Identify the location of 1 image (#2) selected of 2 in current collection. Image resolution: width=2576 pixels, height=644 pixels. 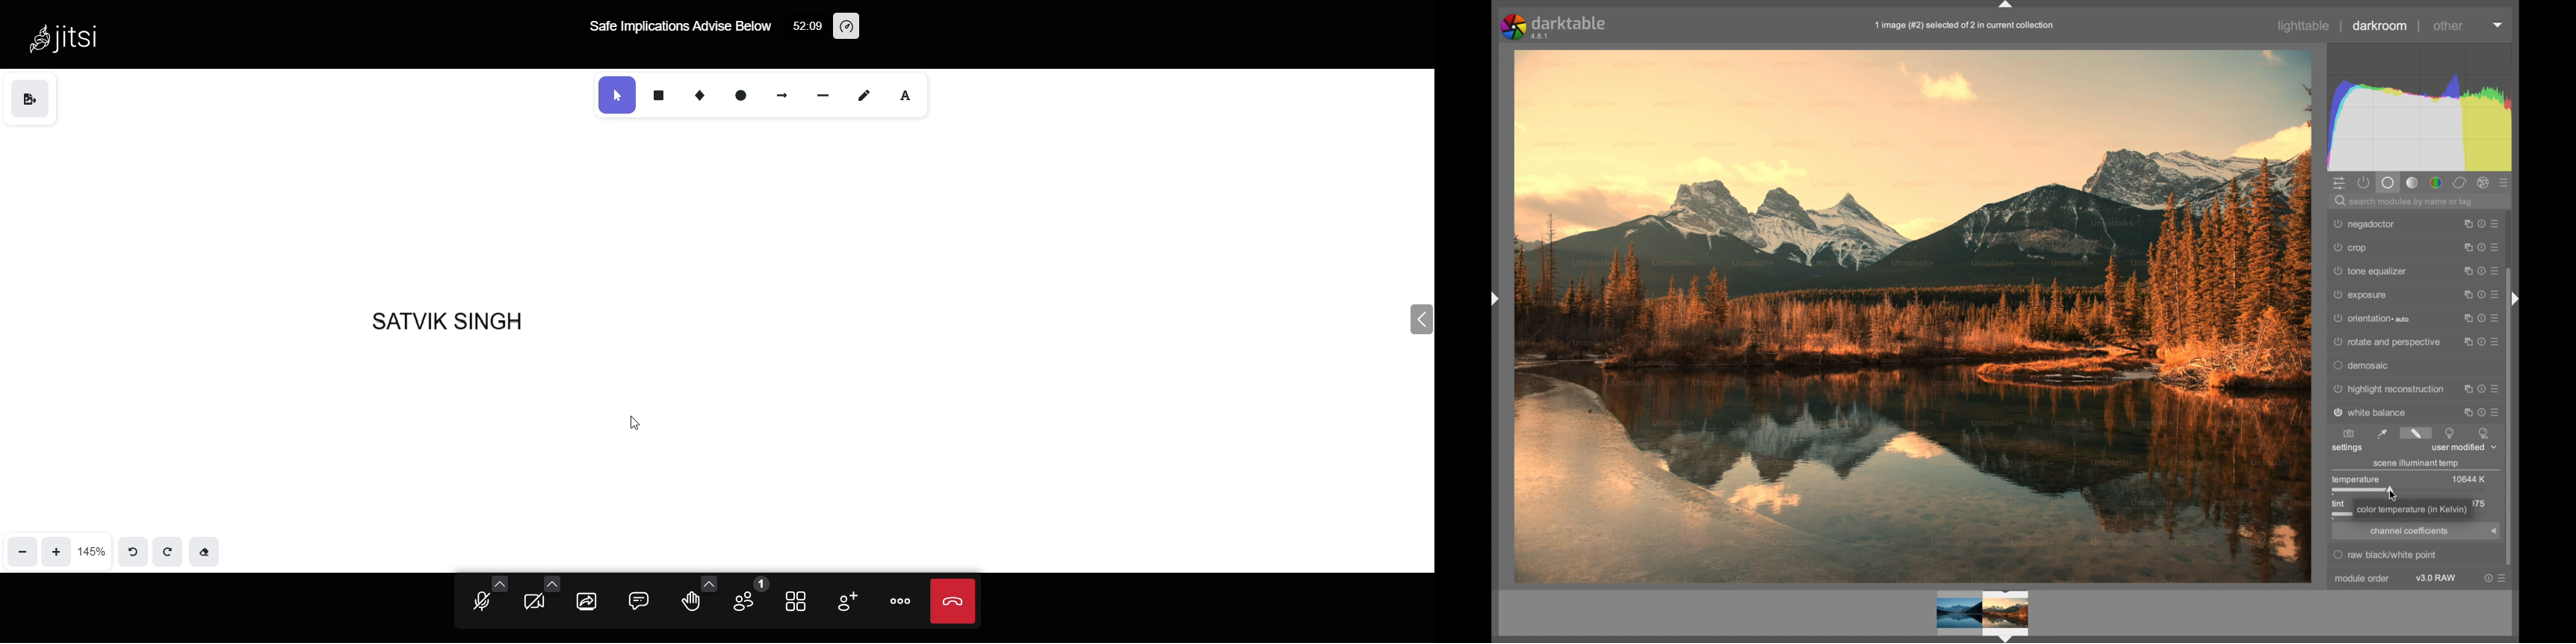
(1969, 26).